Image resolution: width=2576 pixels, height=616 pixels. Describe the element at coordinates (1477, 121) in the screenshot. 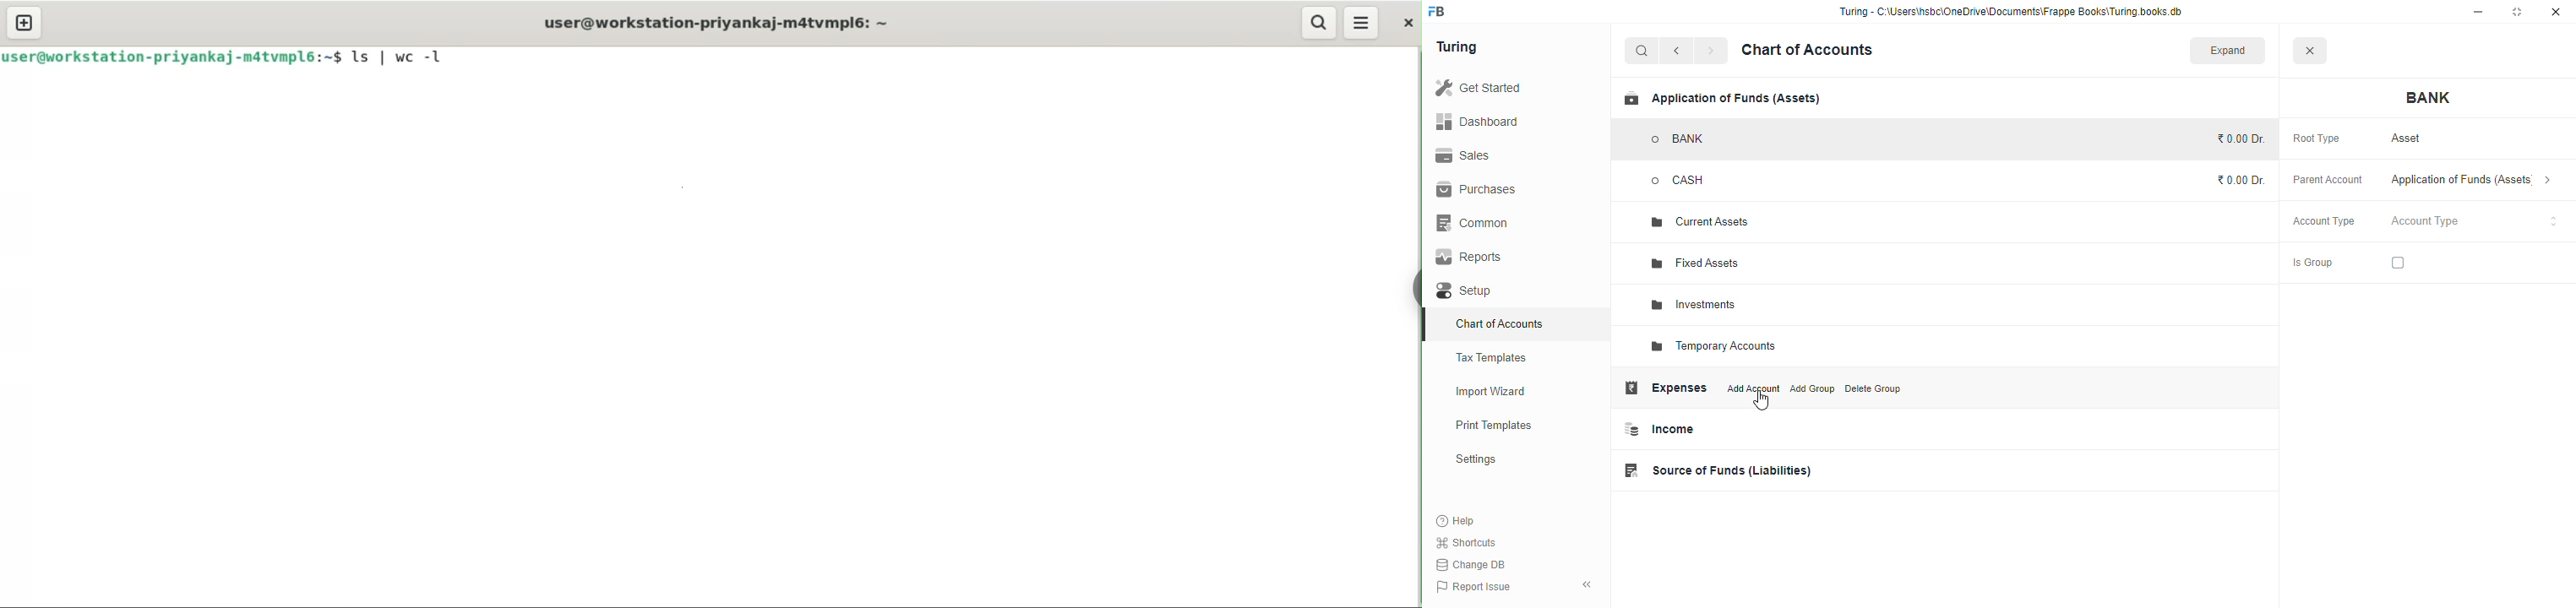

I see `dashboard` at that location.